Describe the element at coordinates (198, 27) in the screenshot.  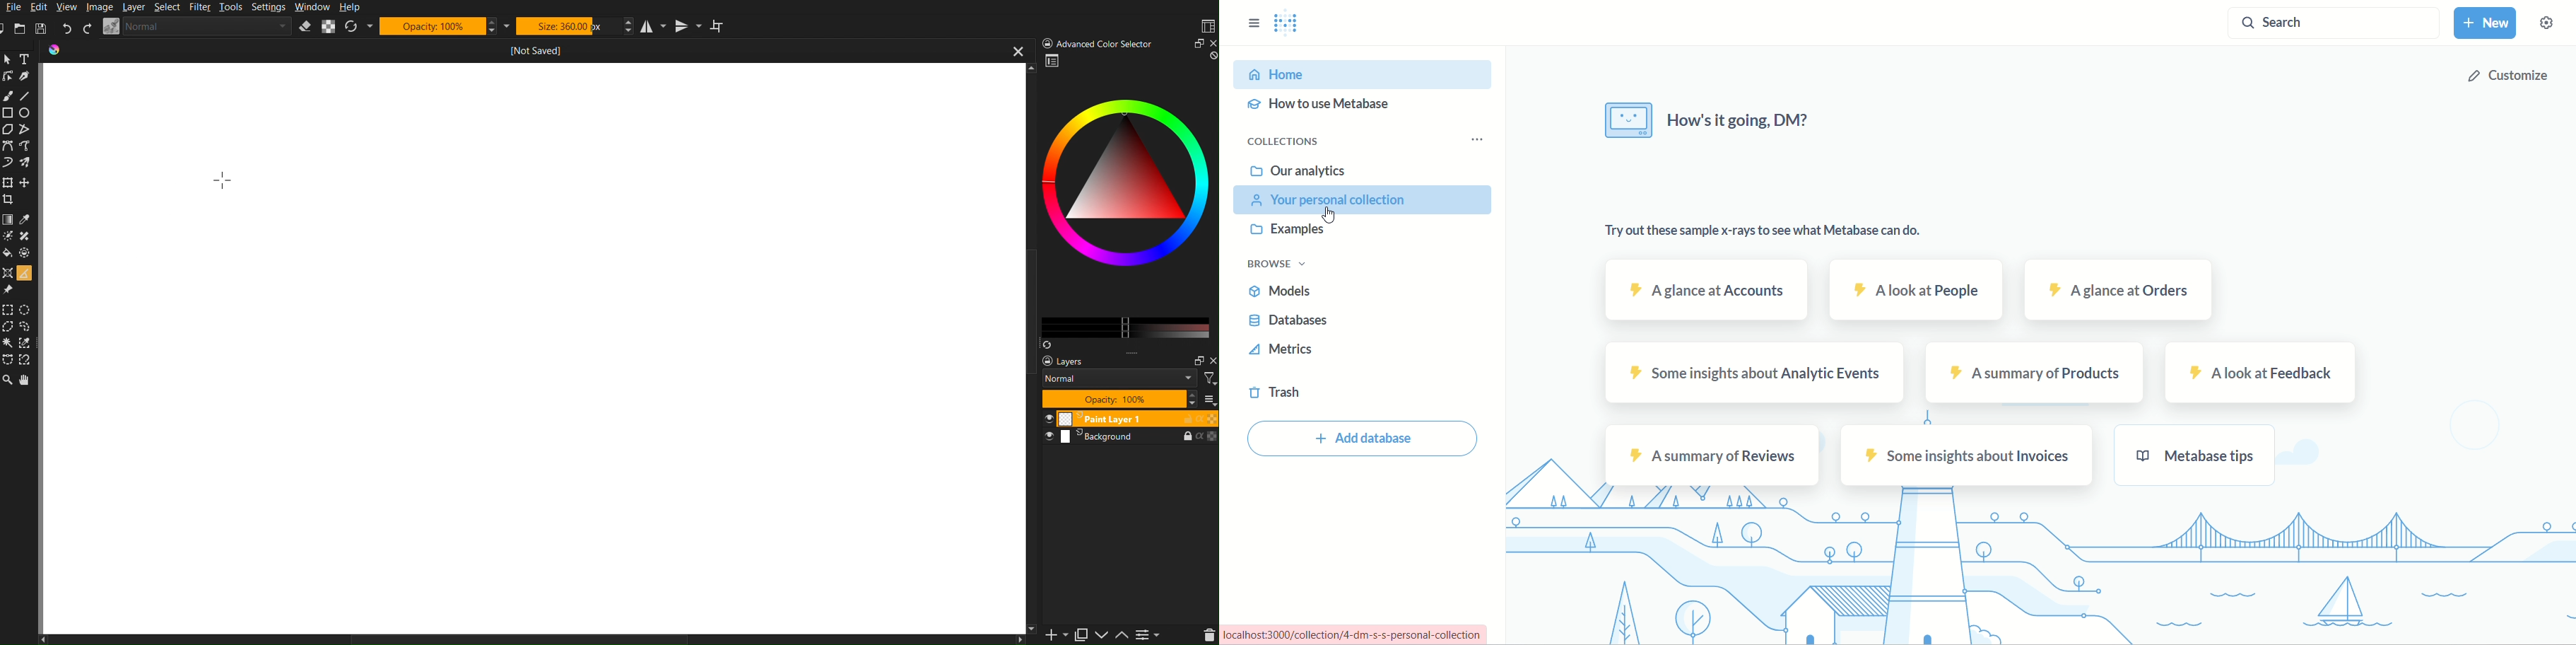
I see `Brush Settings` at that location.